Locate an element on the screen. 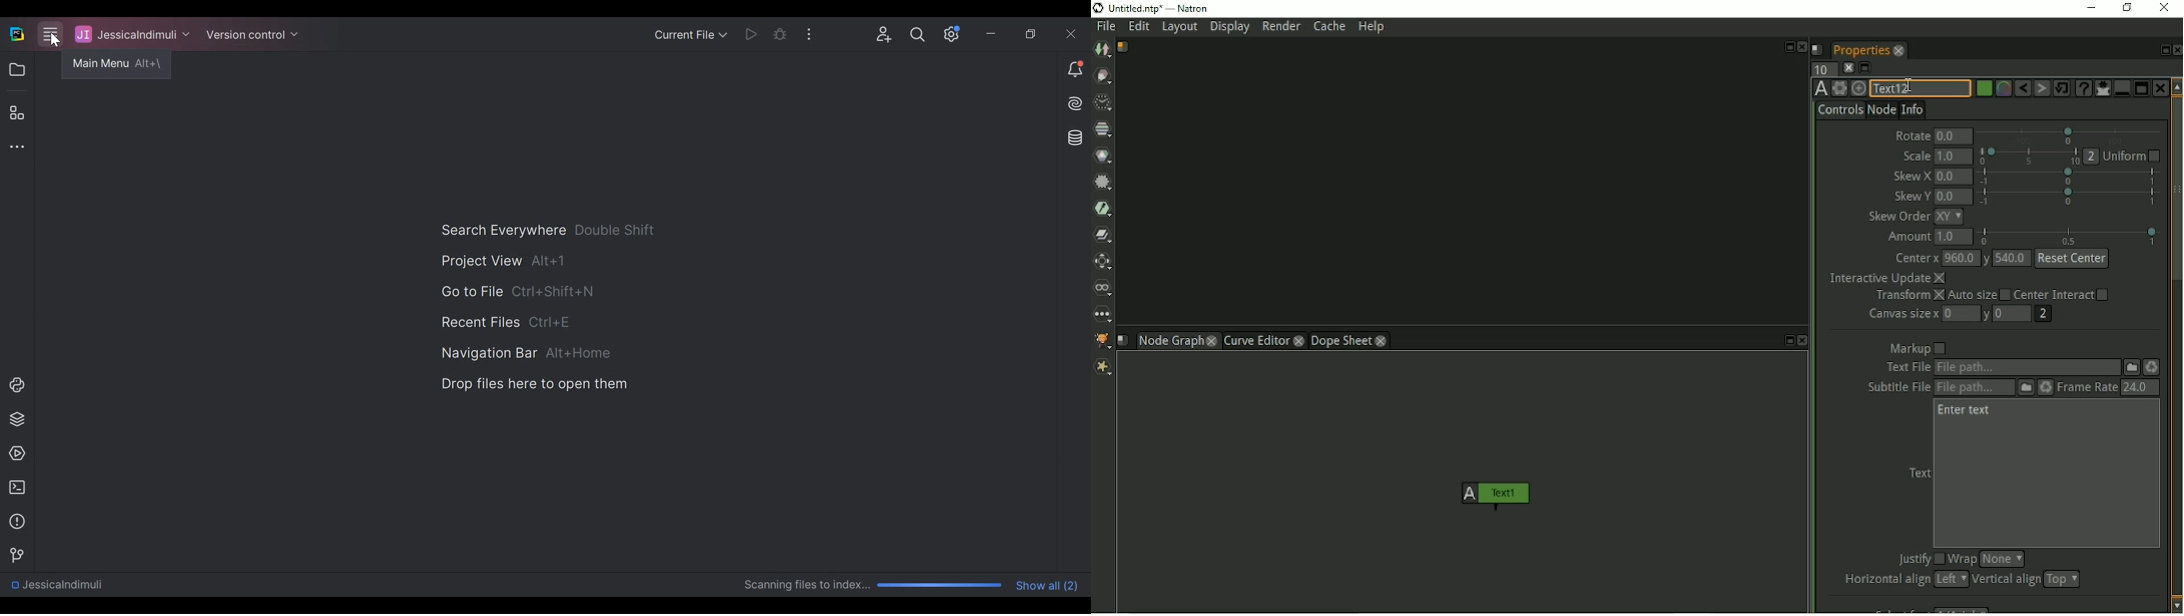  Settings and presets is located at coordinates (1839, 88).